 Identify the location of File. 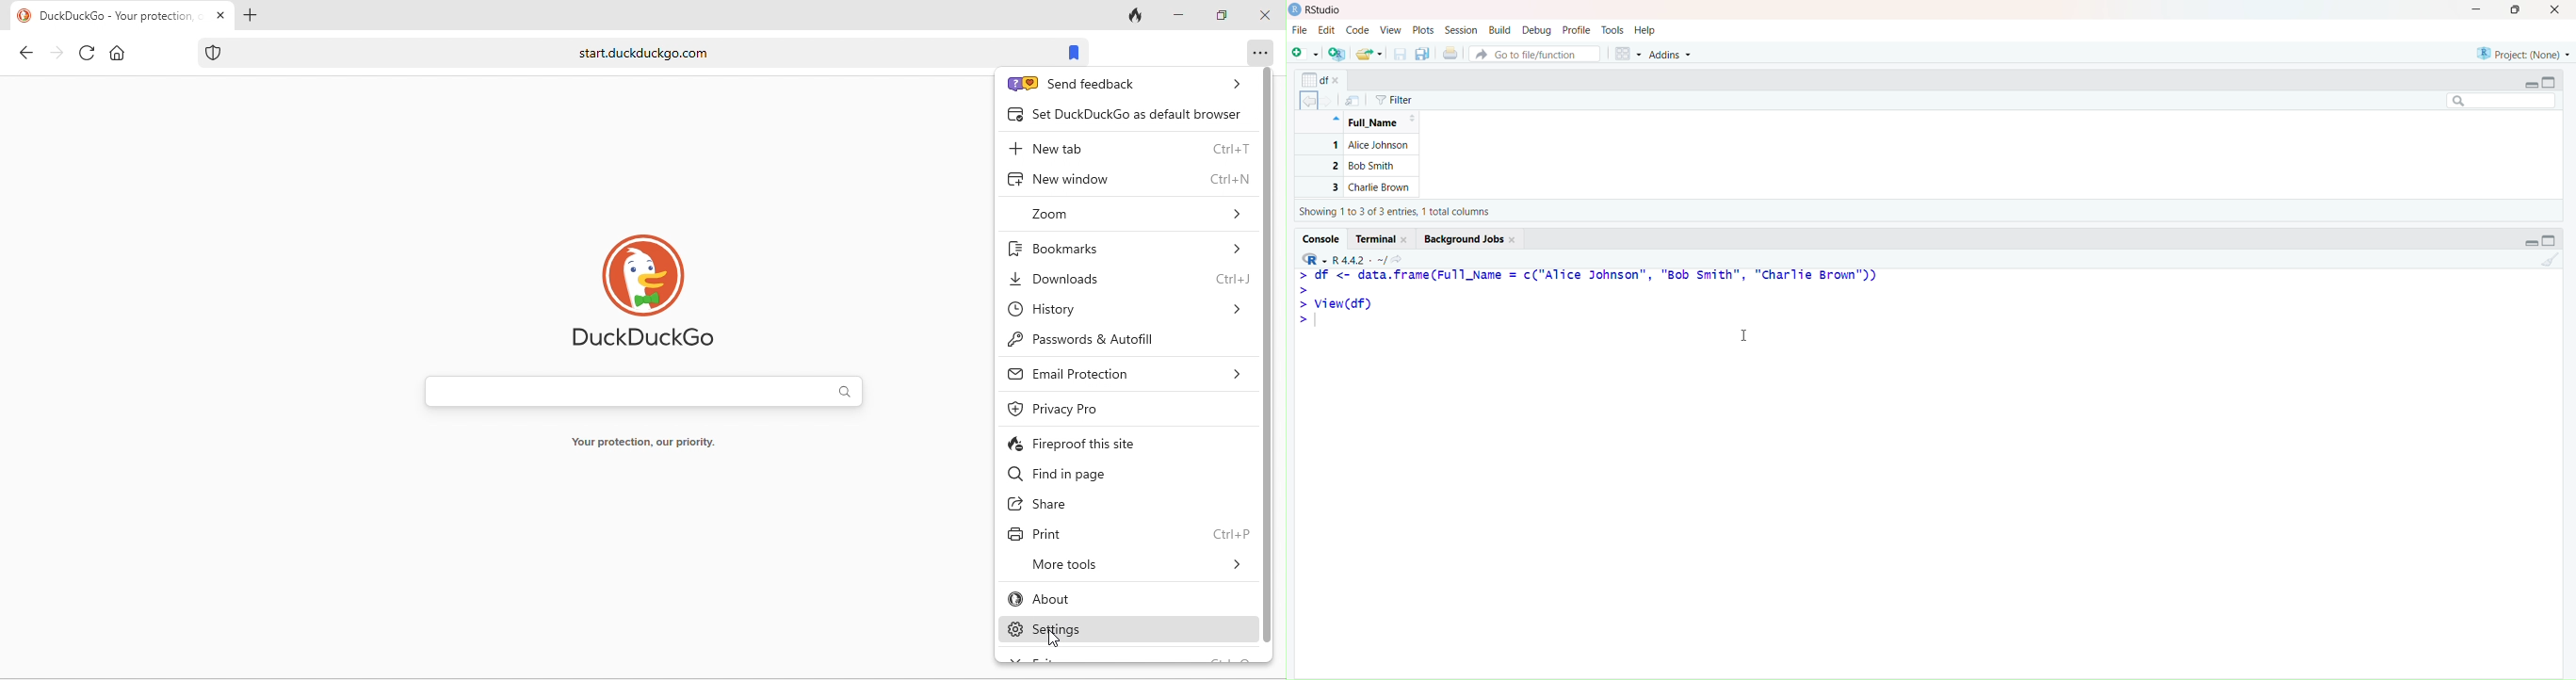
(1301, 31).